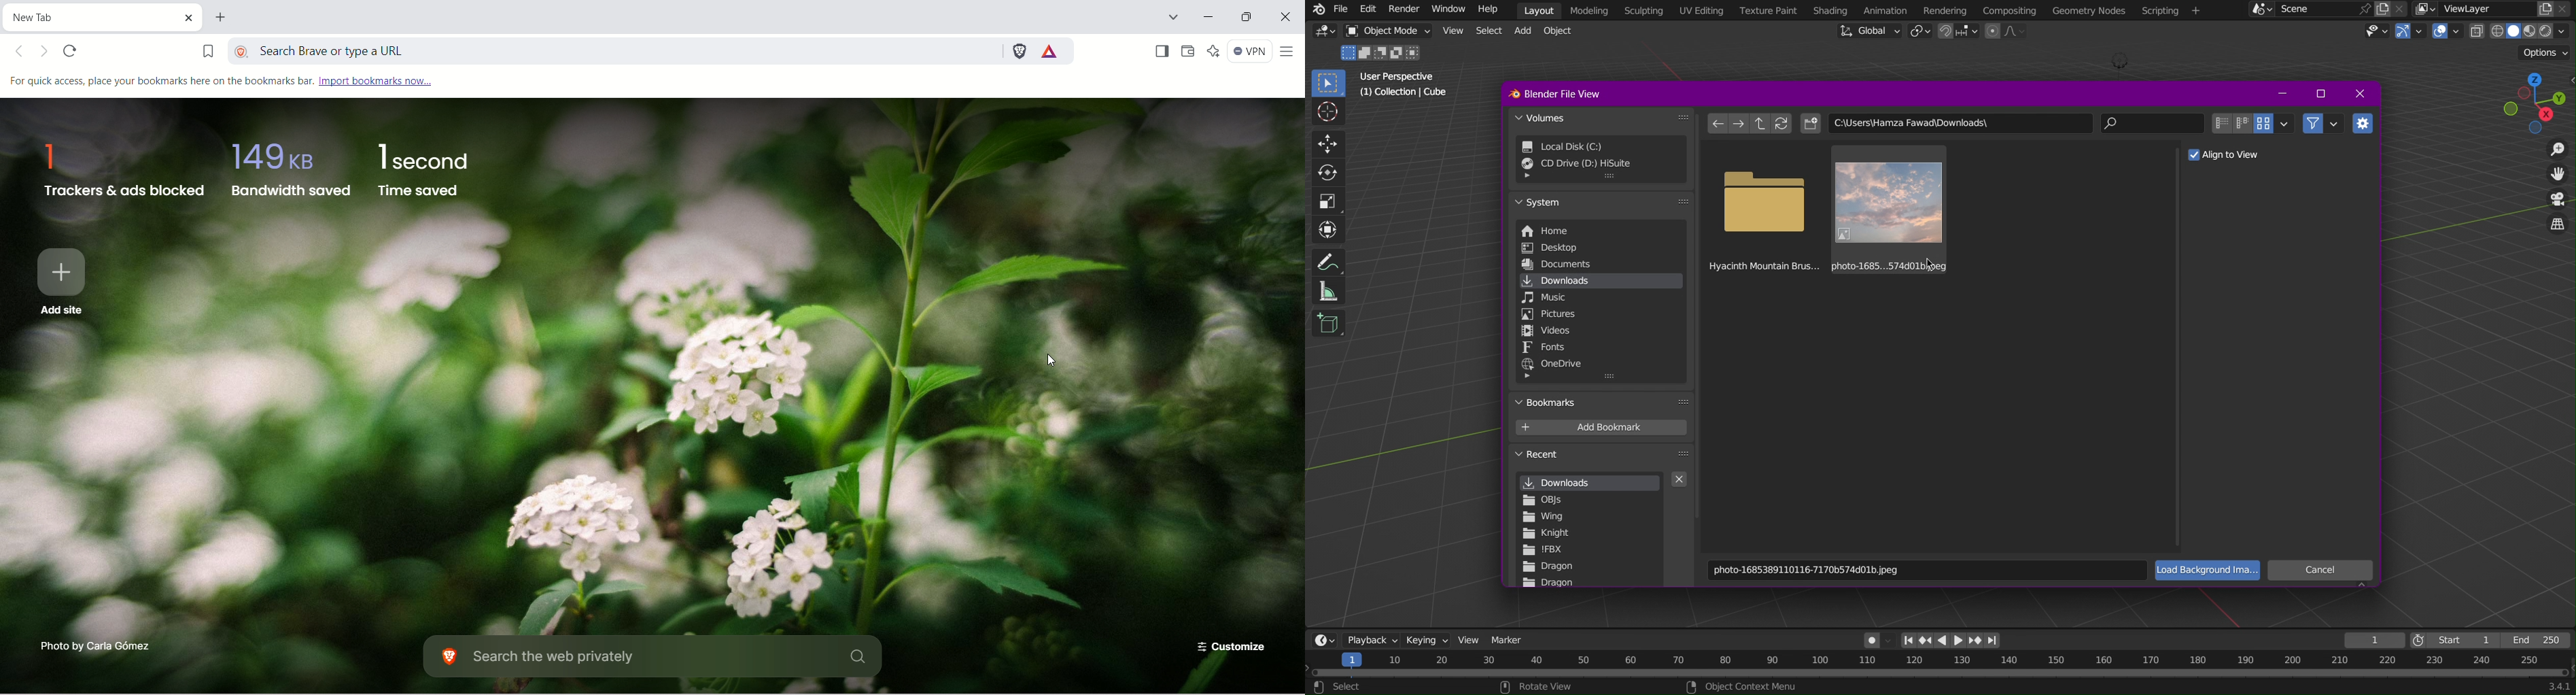 This screenshot has height=700, width=2576. What do you see at coordinates (1955, 640) in the screenshot?
I see `Controls` at bounding box center [1955, 640].